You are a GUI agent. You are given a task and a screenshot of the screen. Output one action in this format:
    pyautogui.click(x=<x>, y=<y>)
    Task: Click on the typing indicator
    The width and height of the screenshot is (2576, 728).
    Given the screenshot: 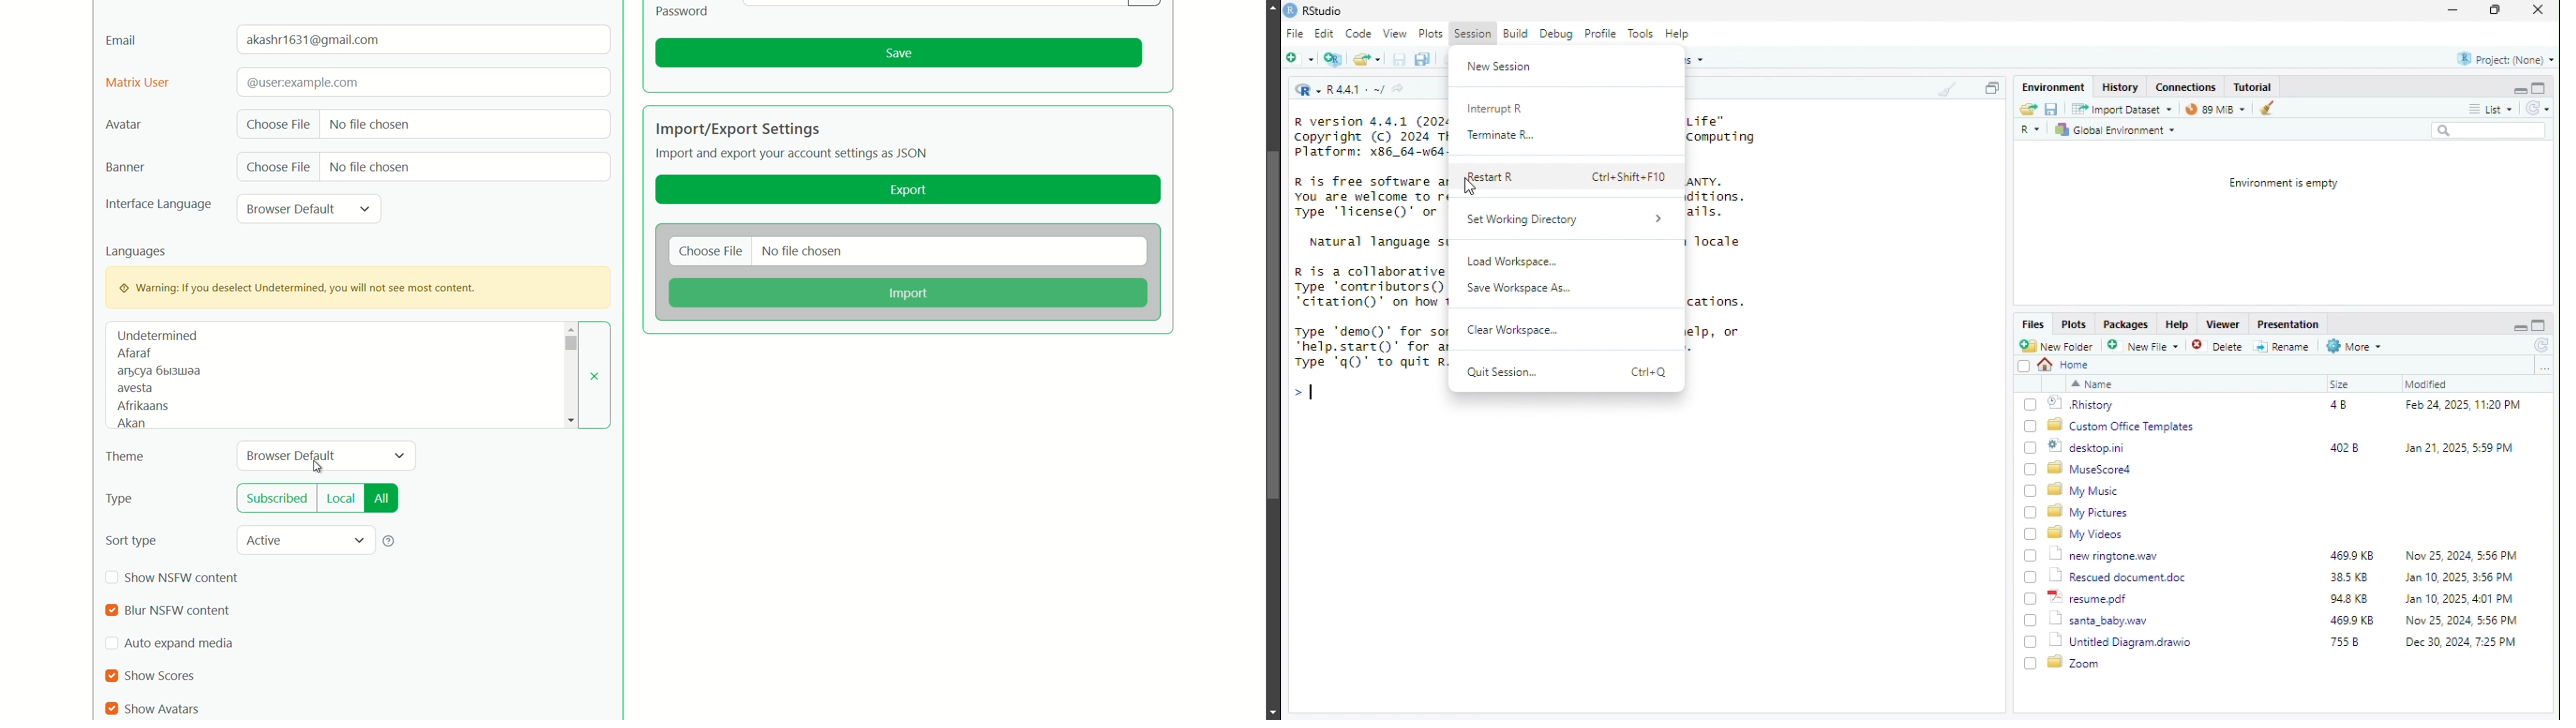 What is the action you would take?
    pyautogui.click(x=1312, y=392)
    